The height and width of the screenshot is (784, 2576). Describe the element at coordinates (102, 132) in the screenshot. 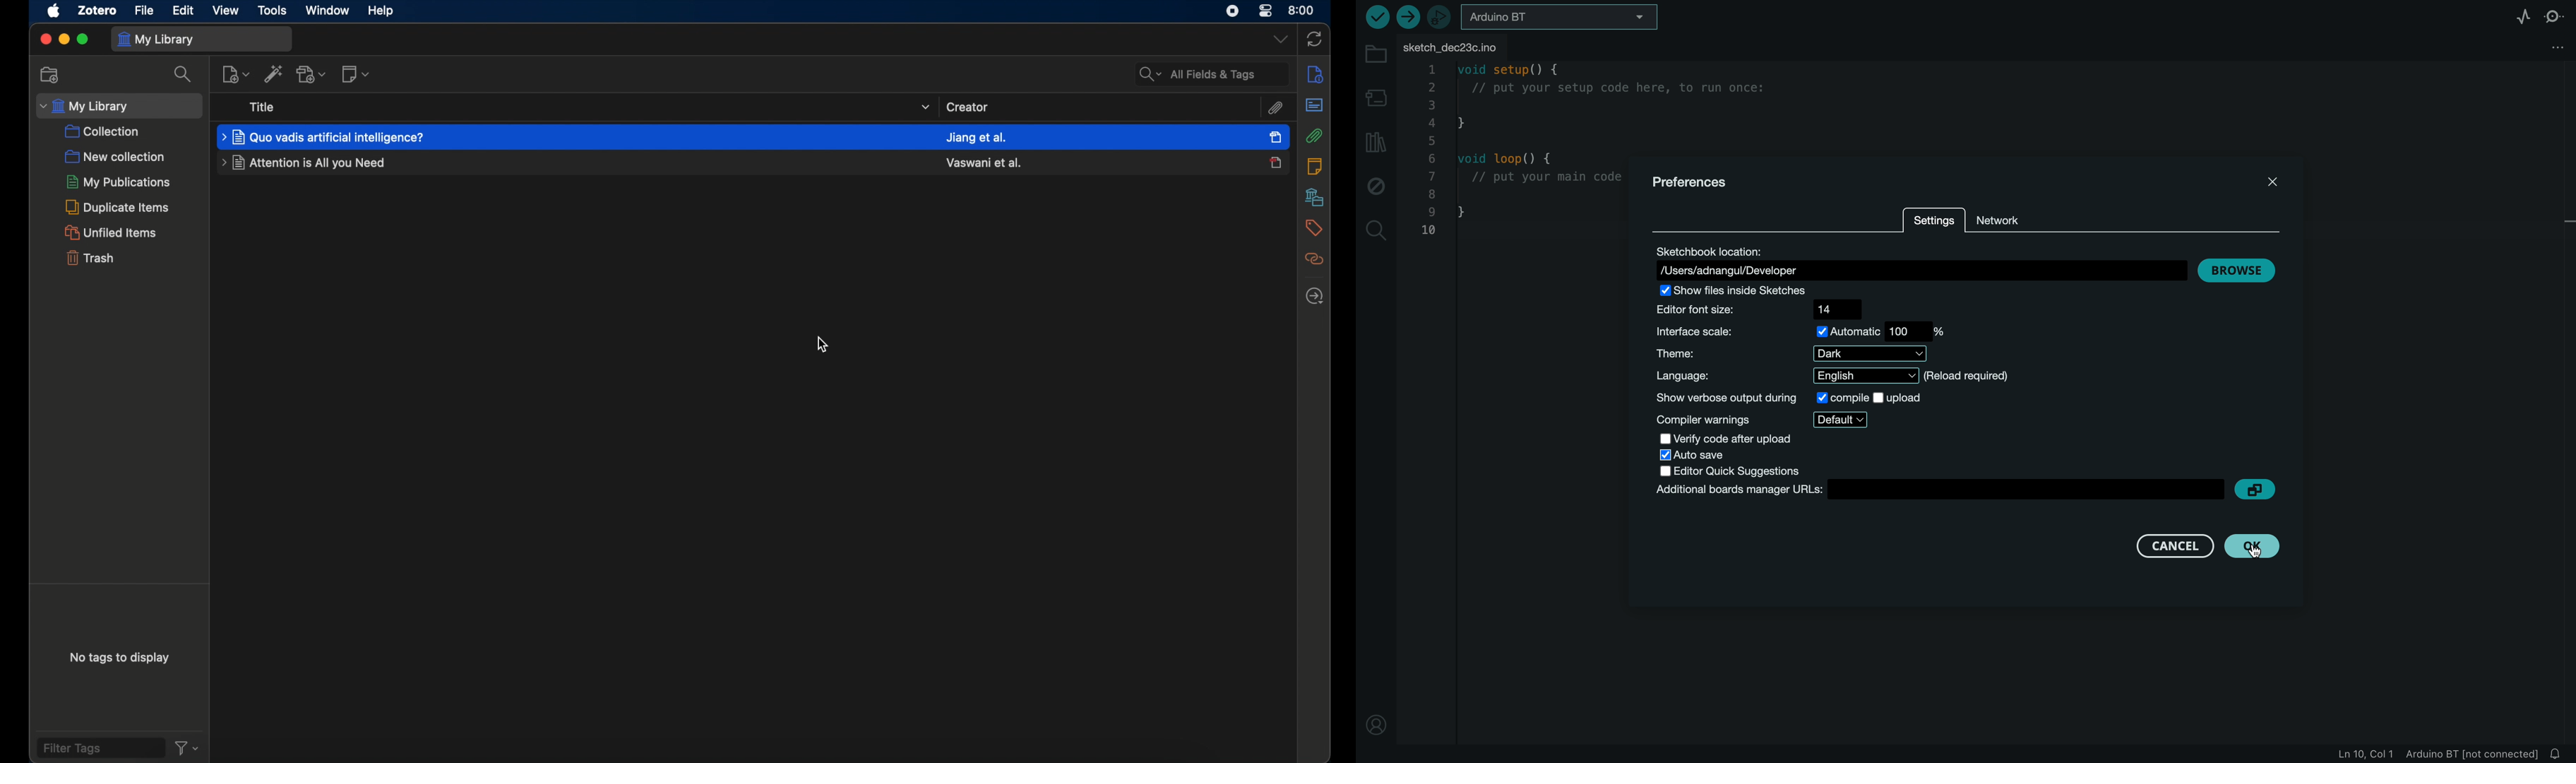

I see `collection` at that location.